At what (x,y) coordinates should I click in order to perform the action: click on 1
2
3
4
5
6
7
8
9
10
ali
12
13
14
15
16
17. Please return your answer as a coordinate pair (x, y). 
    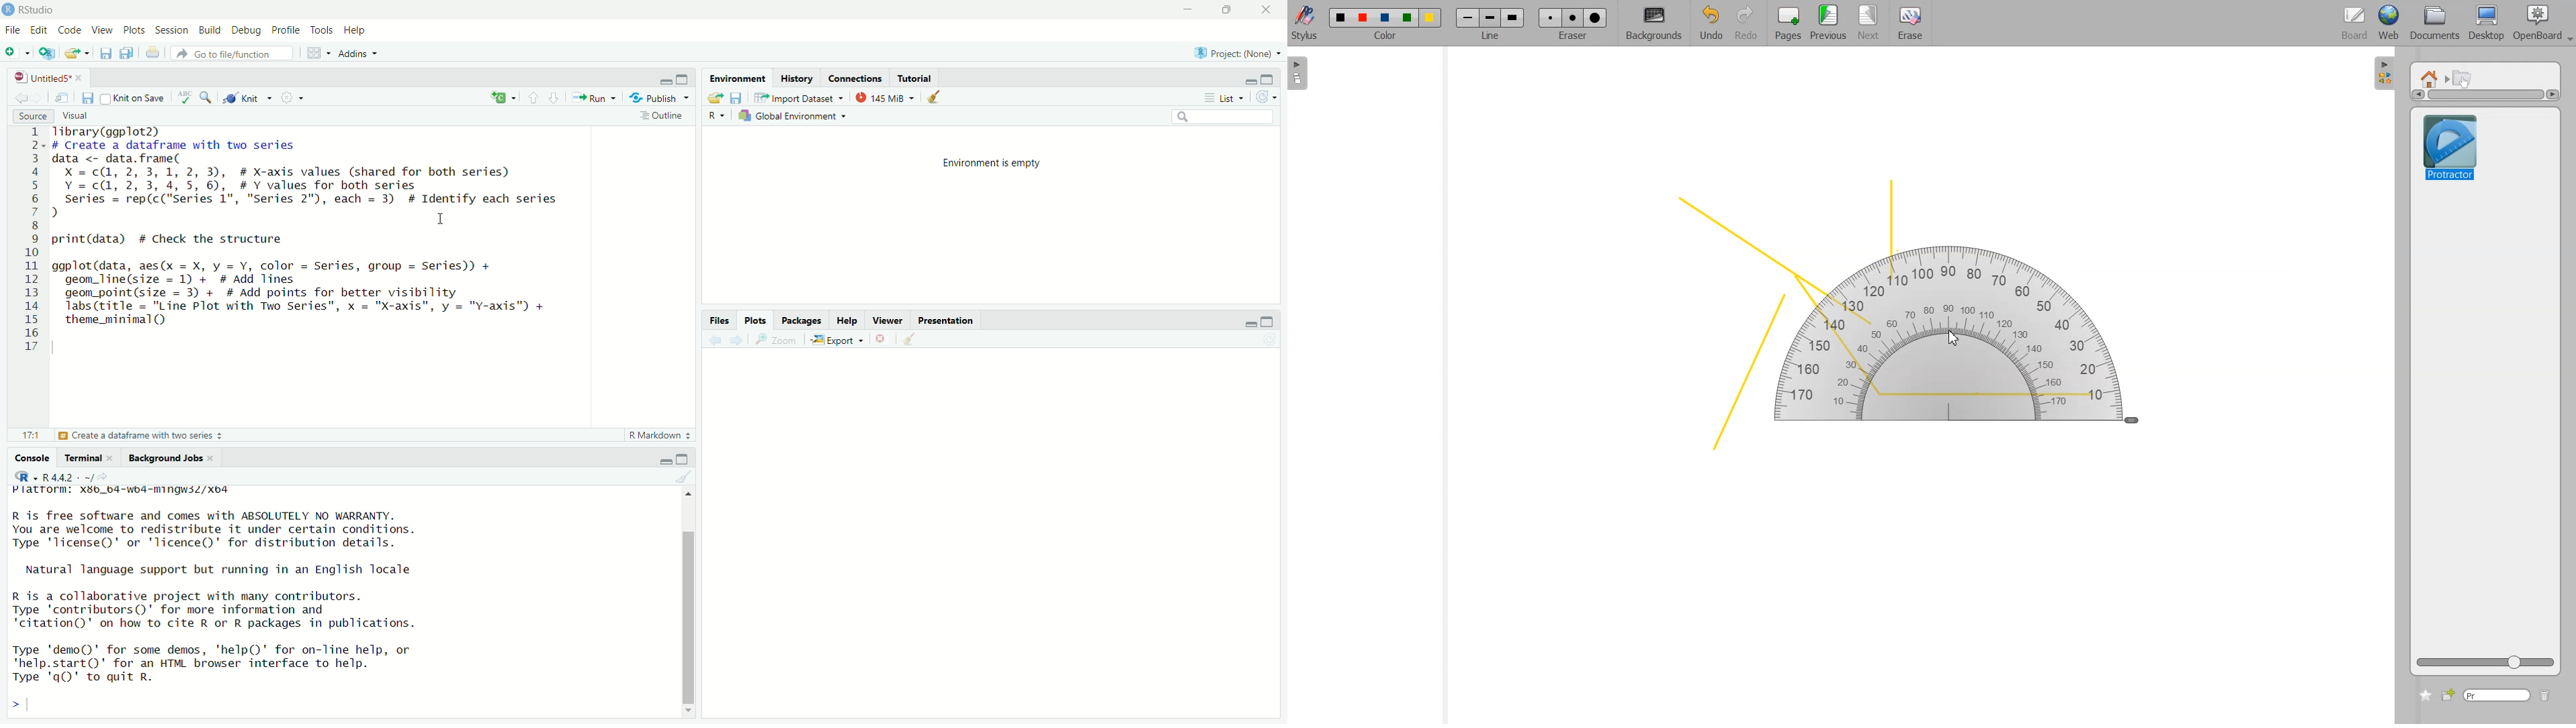
    Looking at the image, I should click on (34, 243).